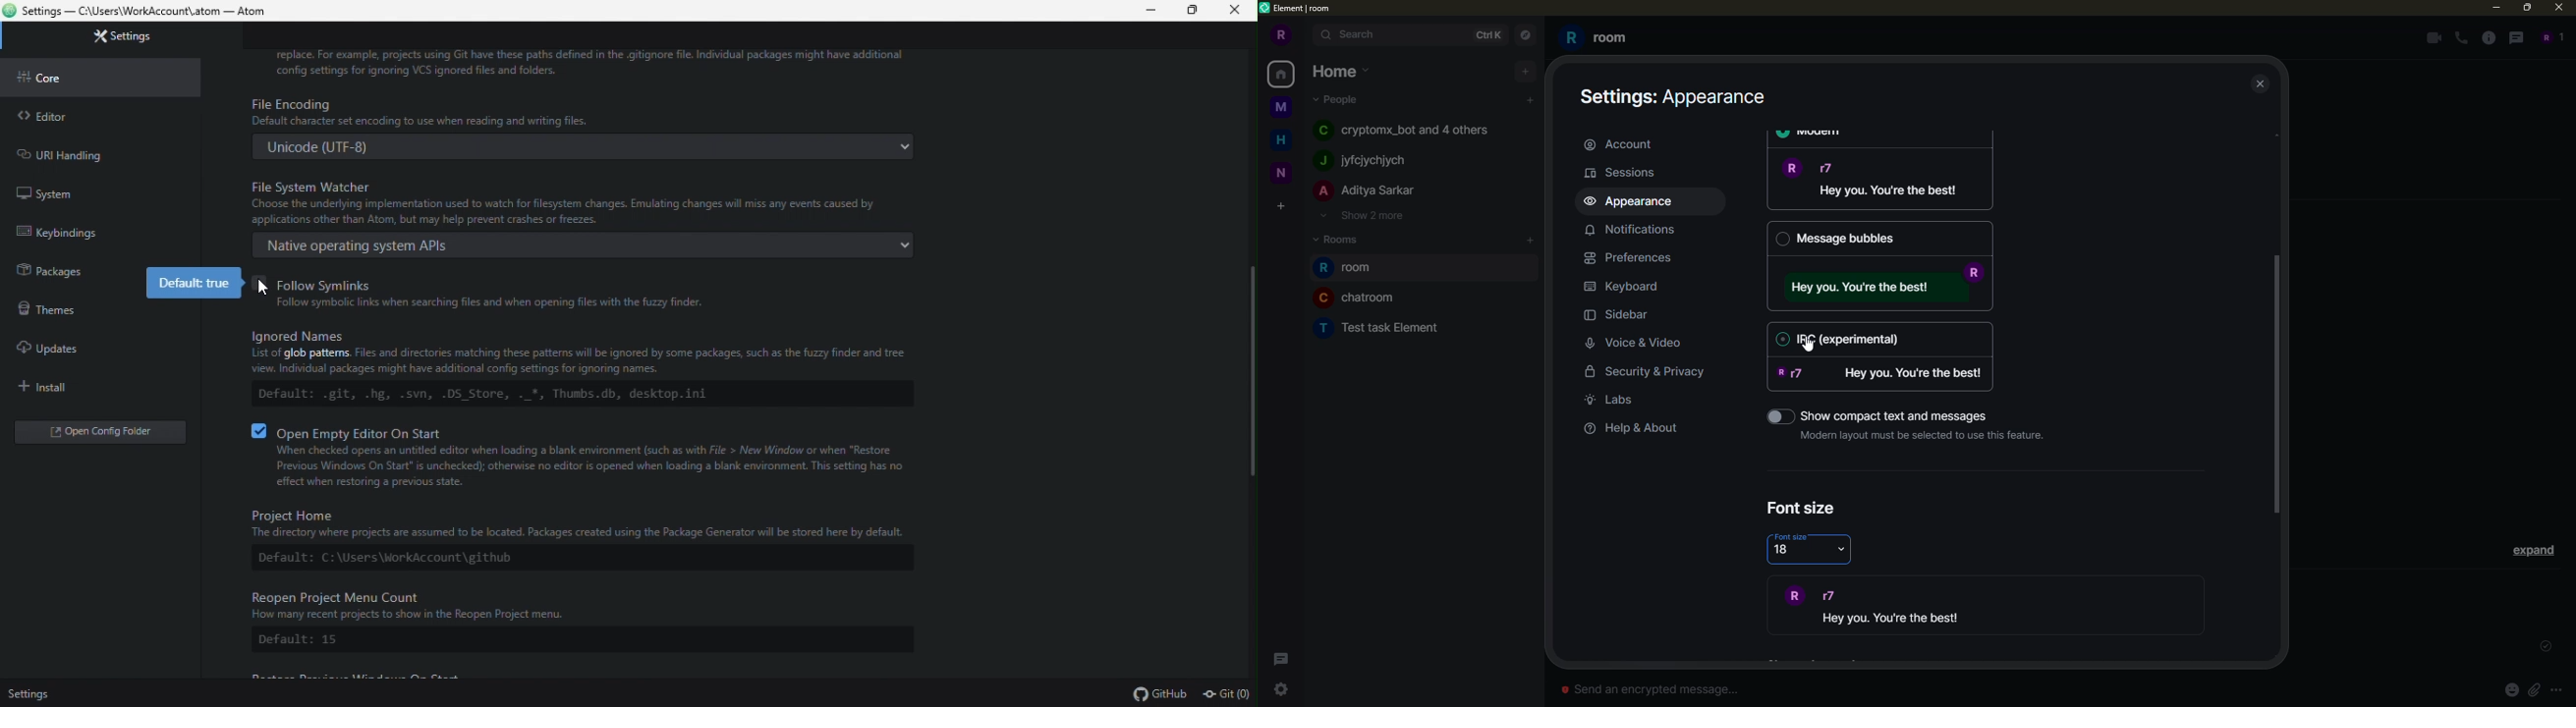 Image resolution: width=2576 pixels, height=728 pixels. Describe the element at coordinates (1160, 695) in the screenshot. I see `GitHub` at that location.